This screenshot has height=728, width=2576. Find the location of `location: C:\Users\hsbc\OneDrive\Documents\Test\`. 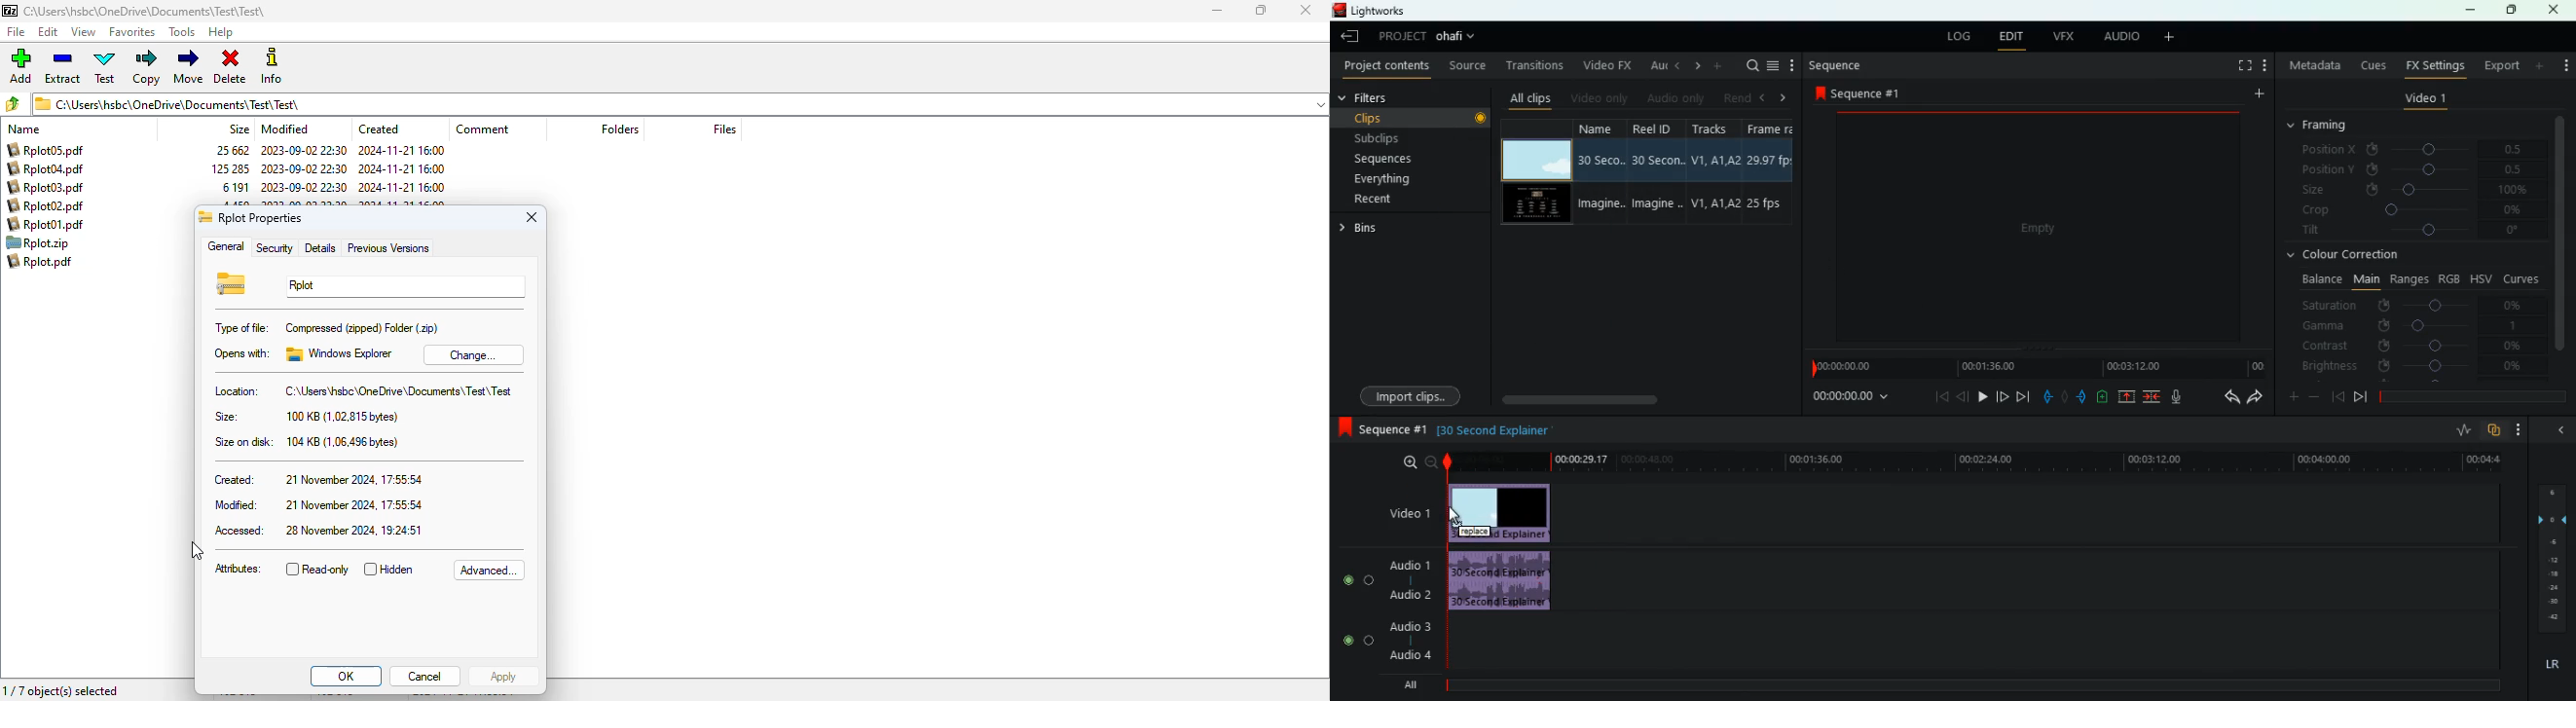

location: C:\Users\hsbc\OneDrive\Documents\Test\ is located at coordinates (361, 390).